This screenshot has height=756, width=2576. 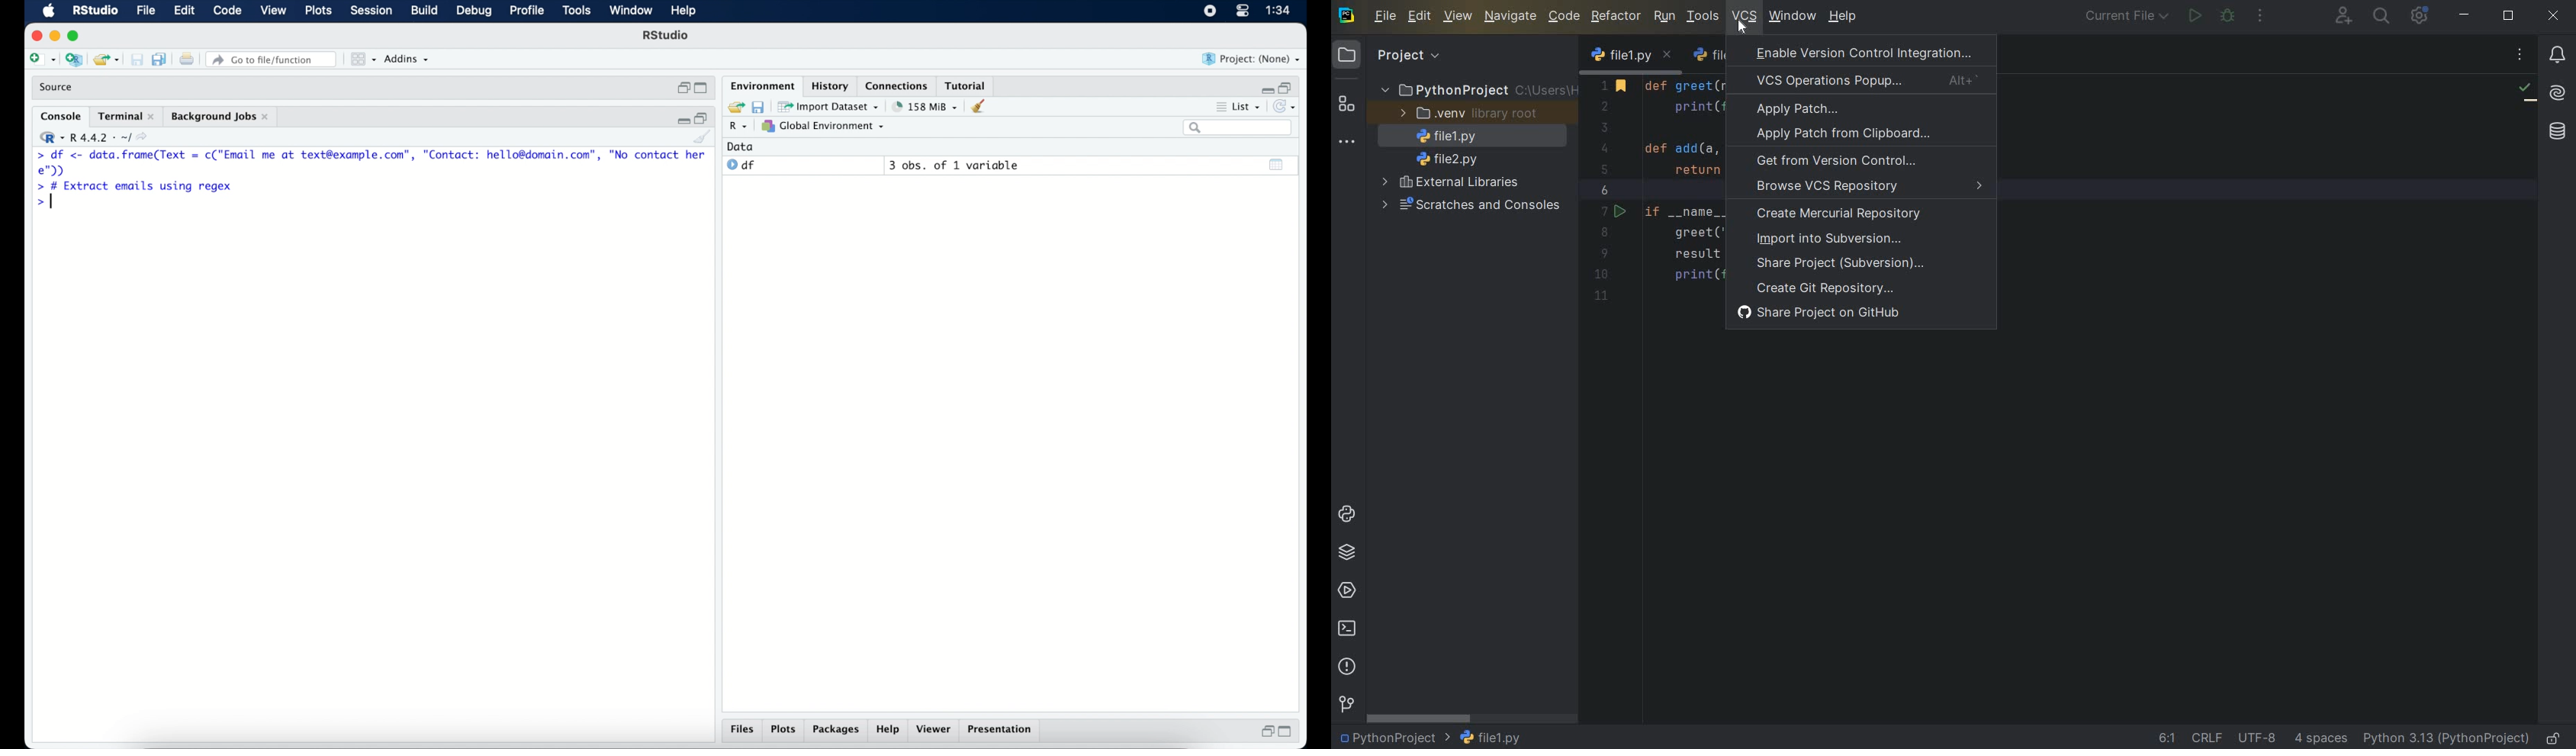 What do you see at coordinates (1277, 166) in the screenshot?
I see `show output window` at bounding box center [1277, 166].